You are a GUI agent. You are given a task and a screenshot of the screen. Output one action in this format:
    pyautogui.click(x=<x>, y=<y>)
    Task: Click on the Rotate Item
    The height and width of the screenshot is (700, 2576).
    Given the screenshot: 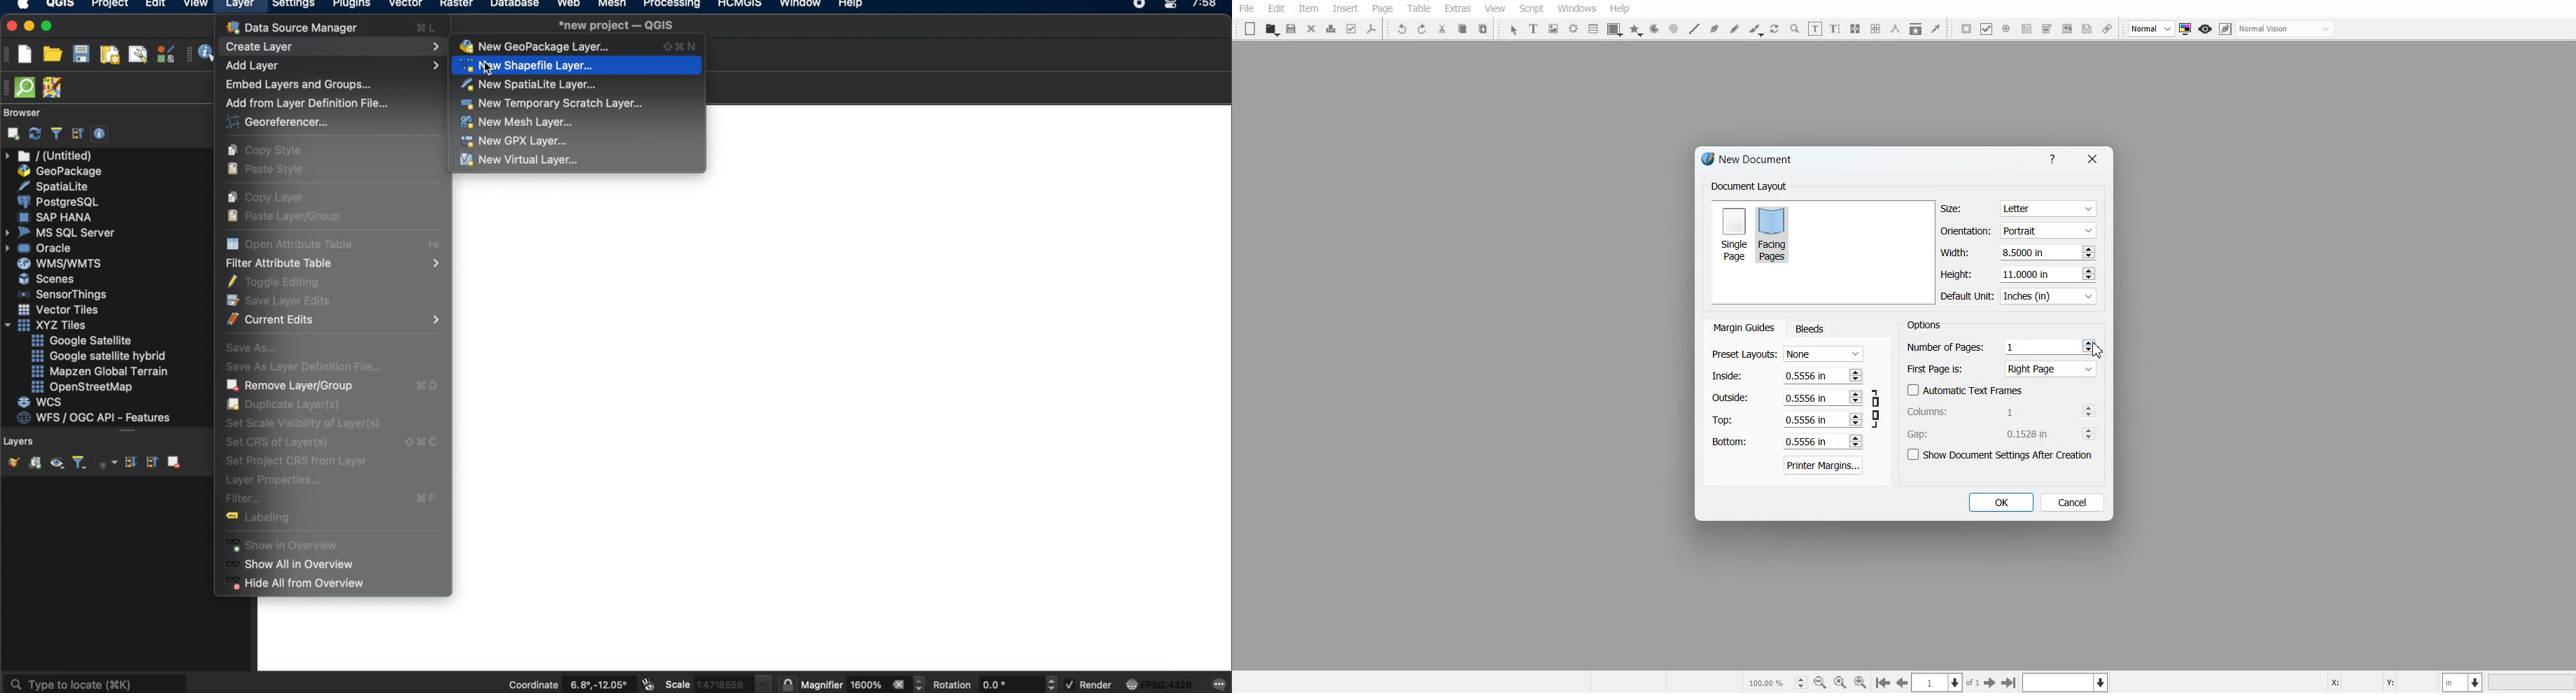 What is the action you would take?
    pyautogui.click(x=1776, y=29)
    